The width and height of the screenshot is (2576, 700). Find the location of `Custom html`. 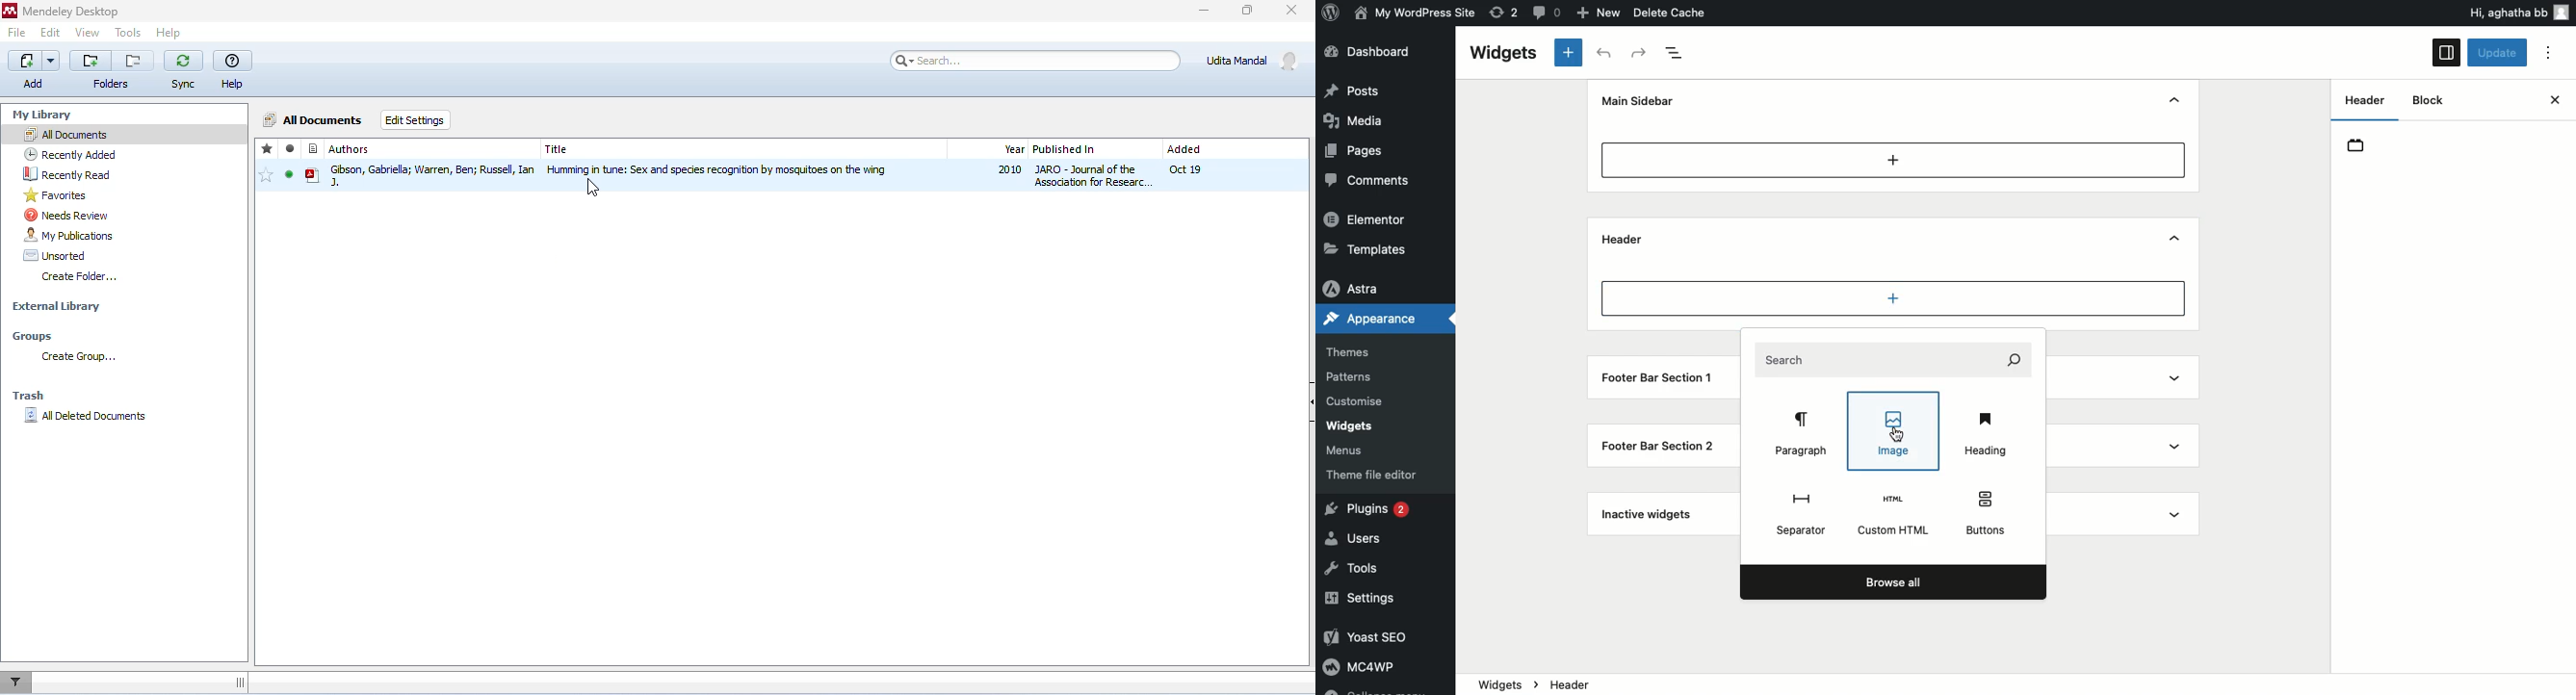

Custom html is located at coordinates (1894, 515).